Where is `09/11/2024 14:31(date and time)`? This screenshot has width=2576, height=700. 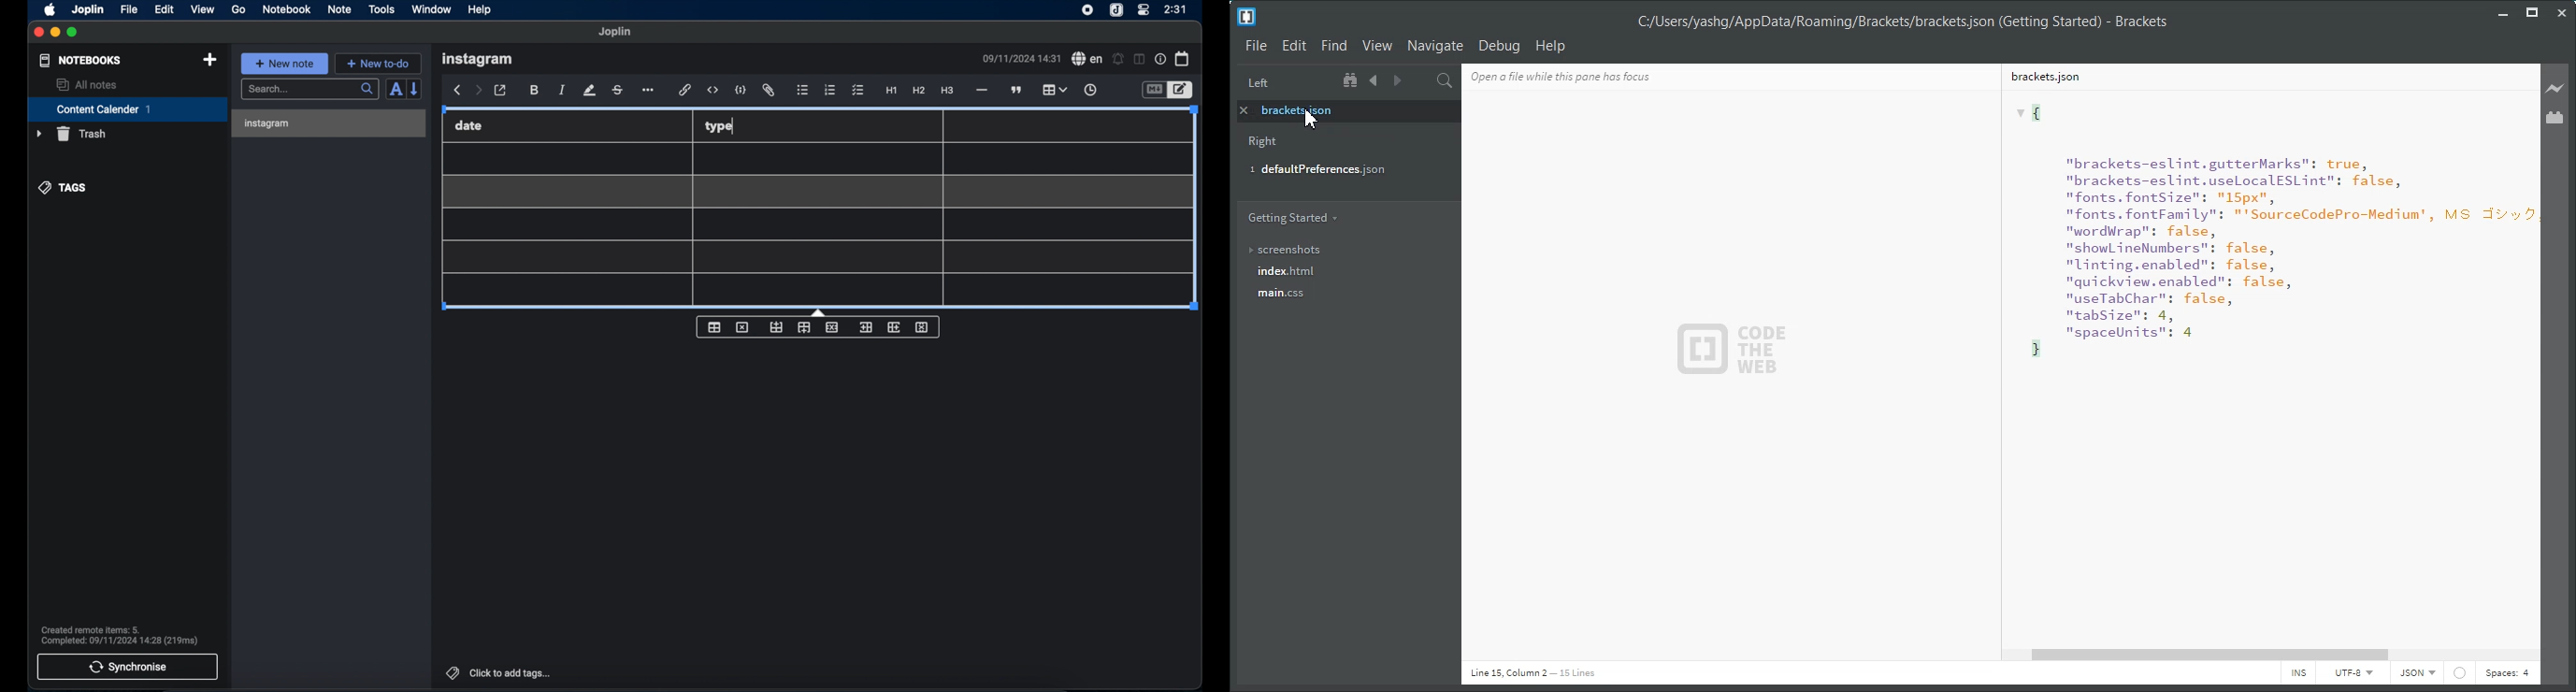
09/11/2024 14:31(date and time) is located at coordinates (1023, 58).